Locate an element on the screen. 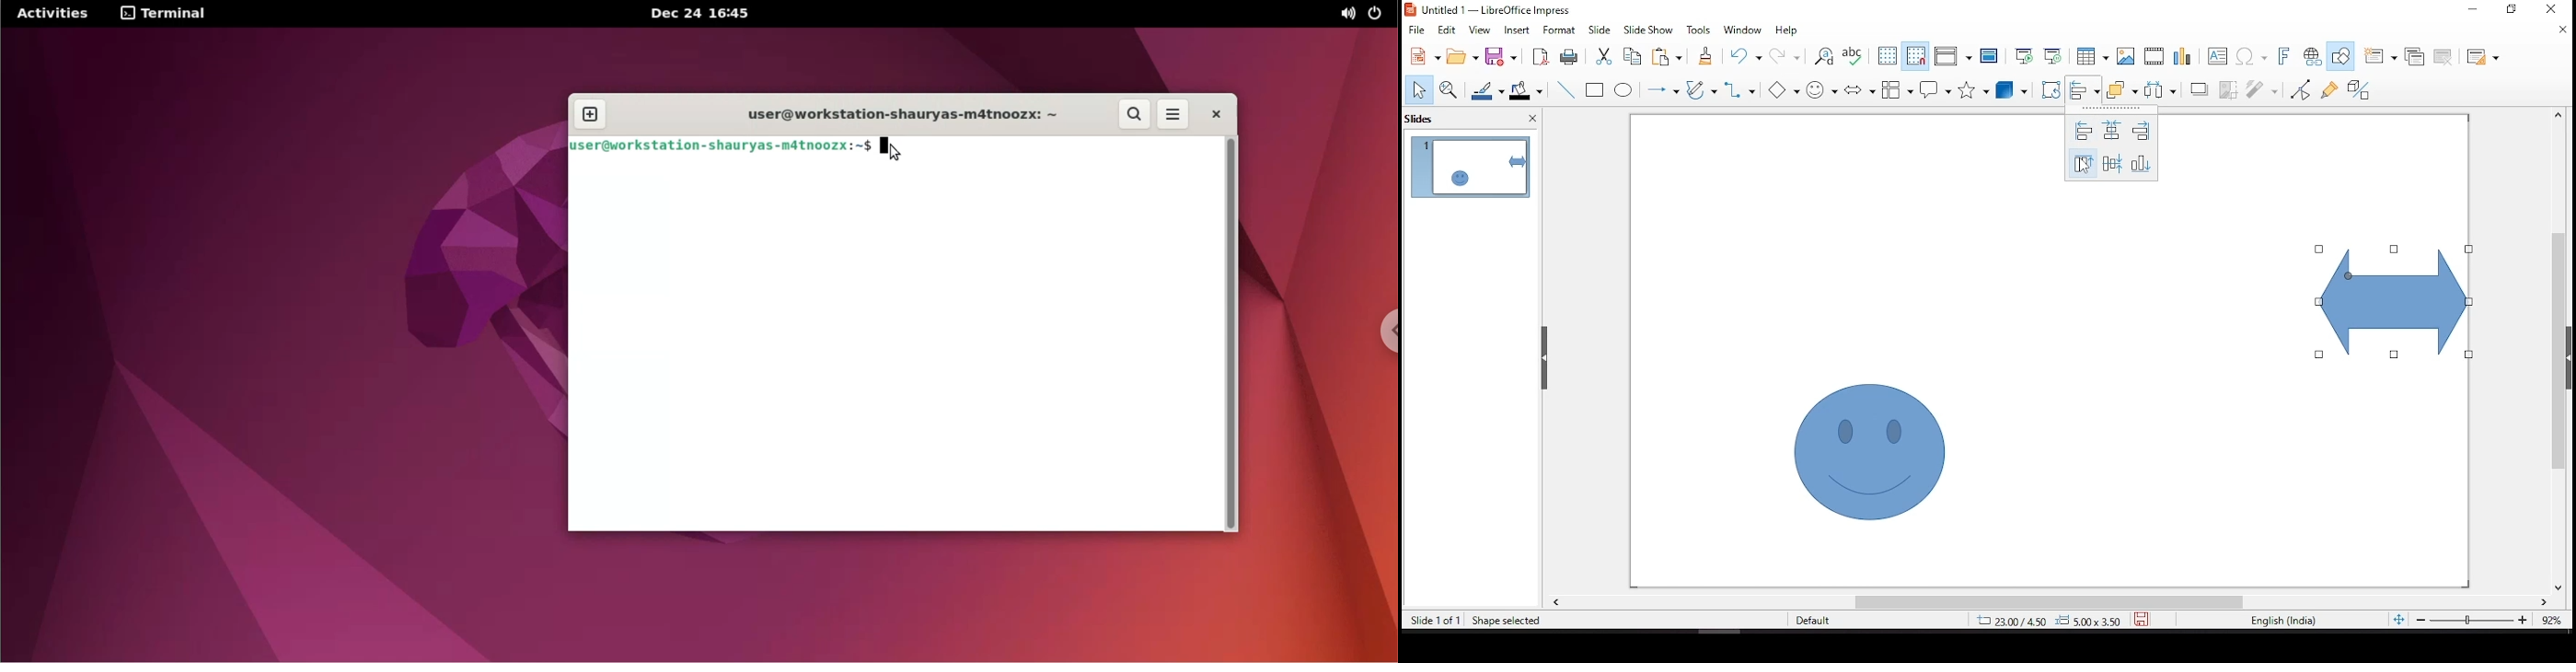 The image size is (2576, 672). crop image is located at coordinates (2229, 87).